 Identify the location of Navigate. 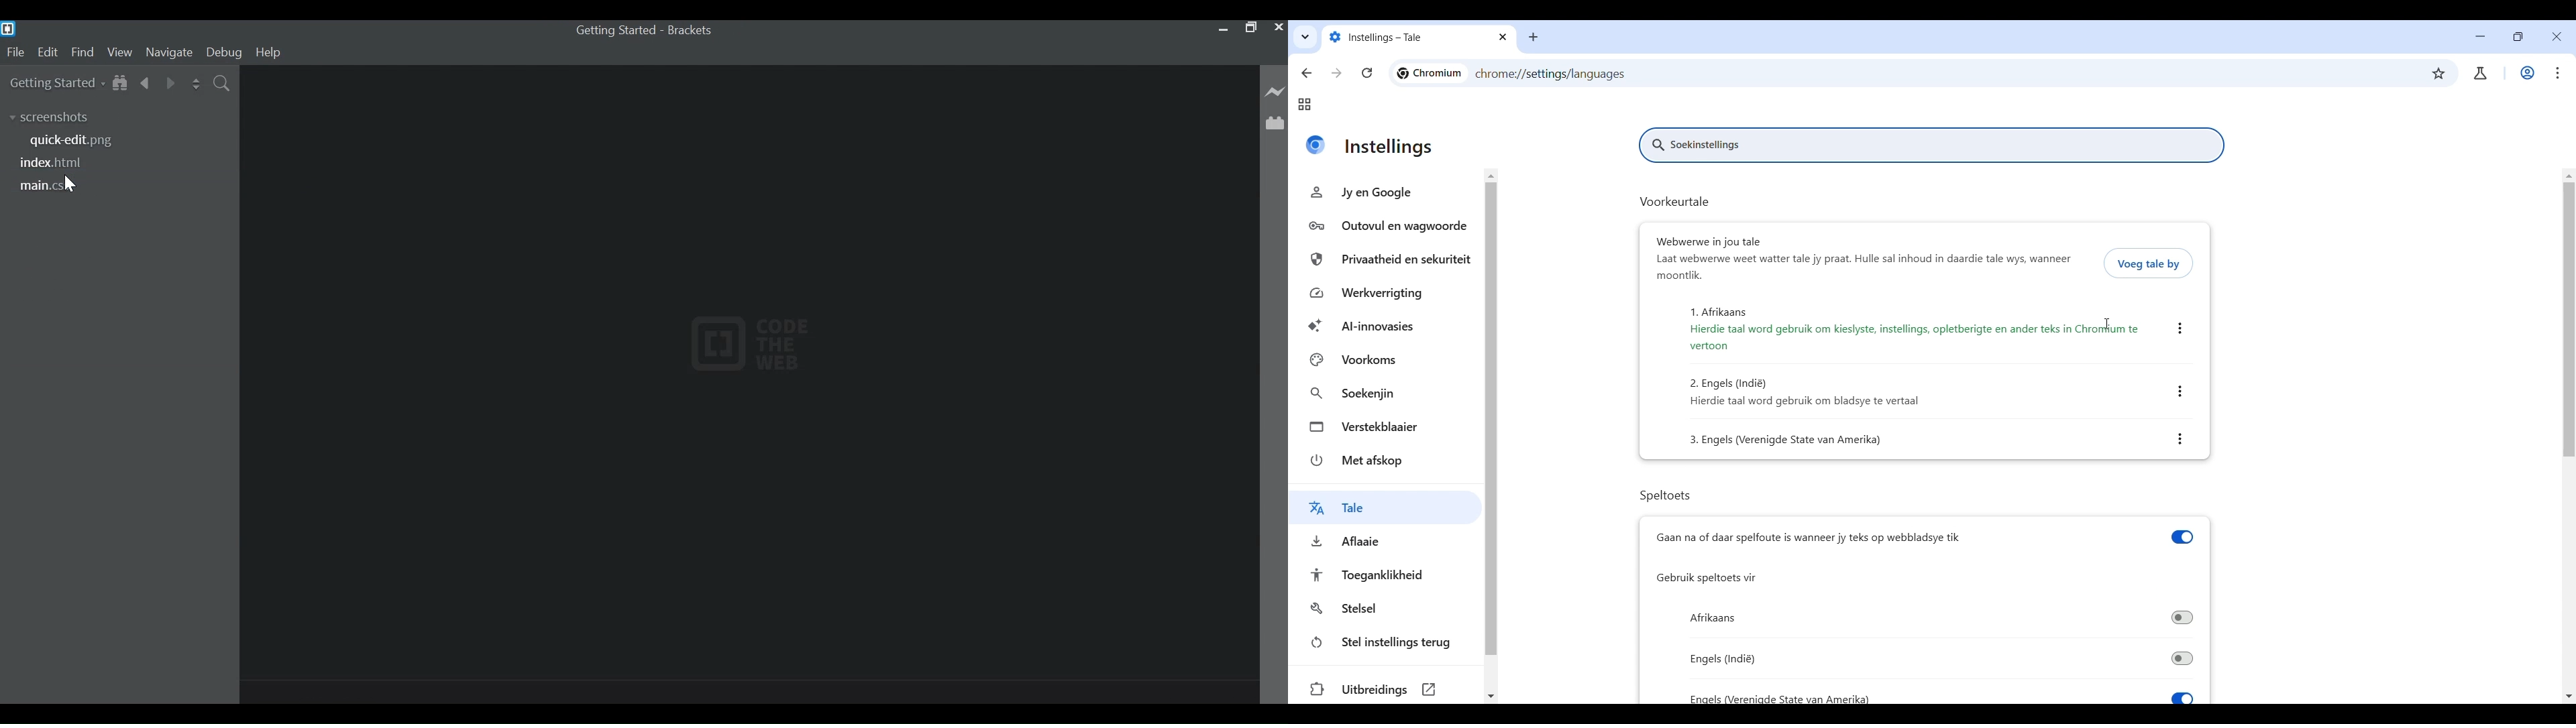
(168, 53).